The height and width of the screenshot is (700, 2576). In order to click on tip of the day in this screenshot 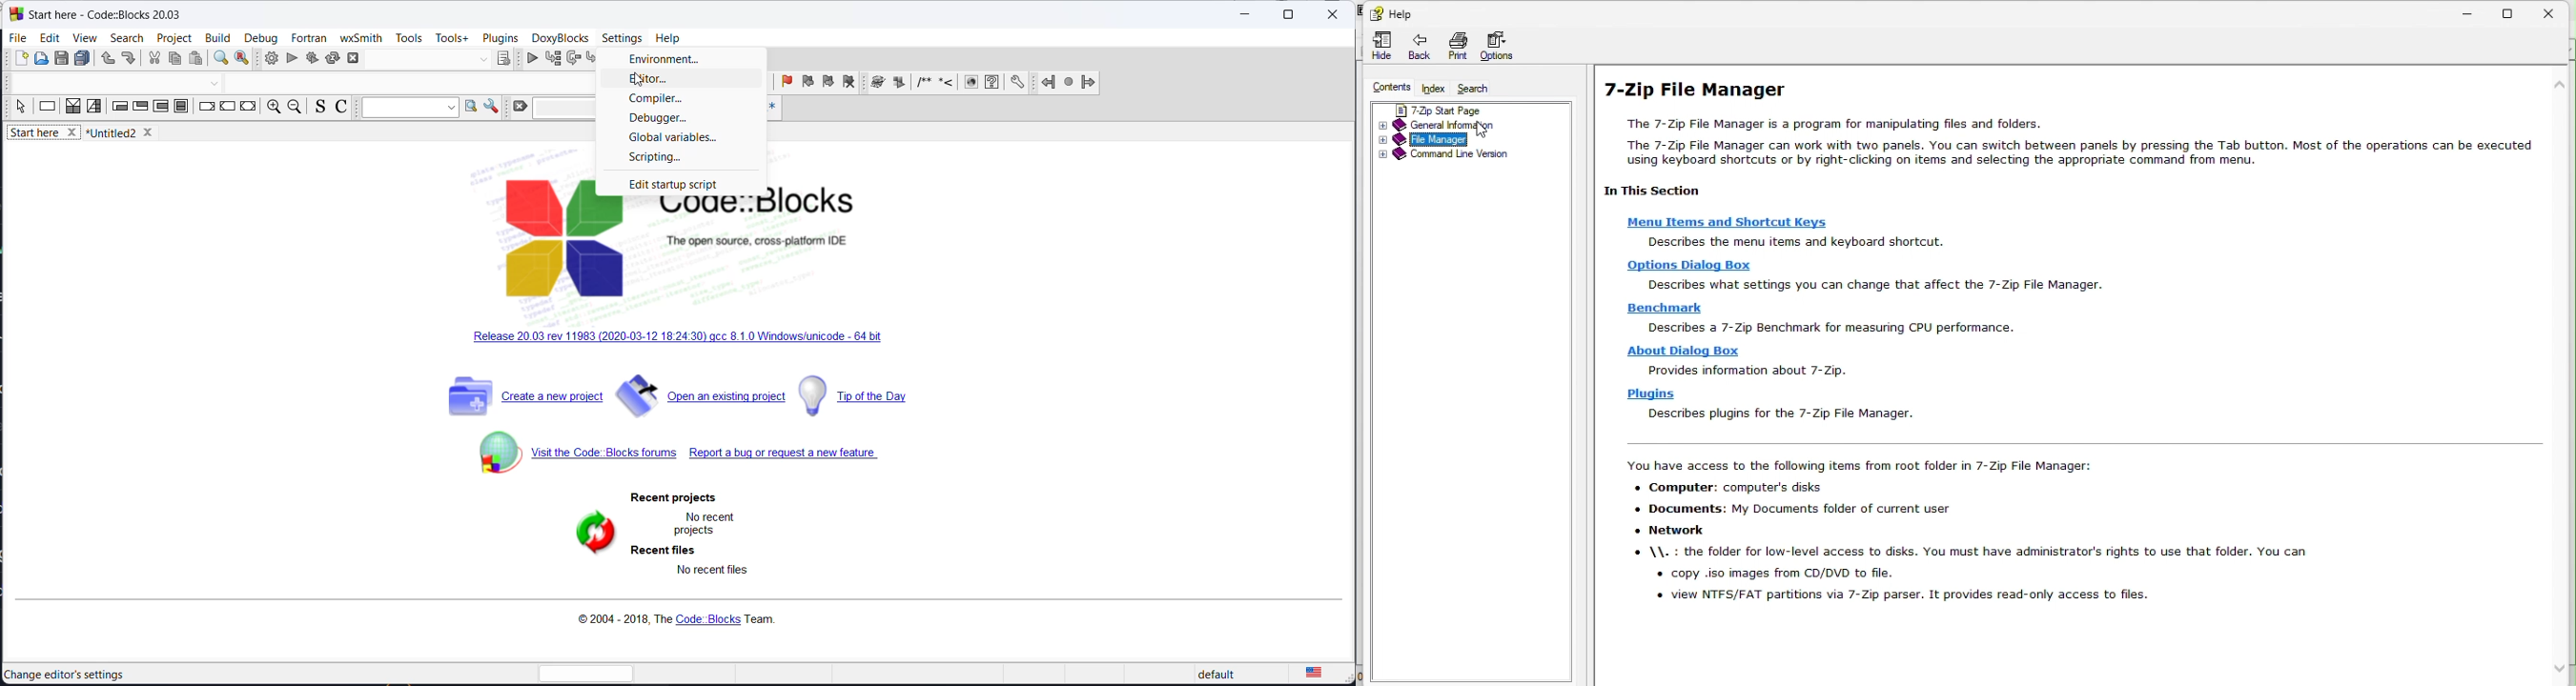, I will do `click(870, 395)`.